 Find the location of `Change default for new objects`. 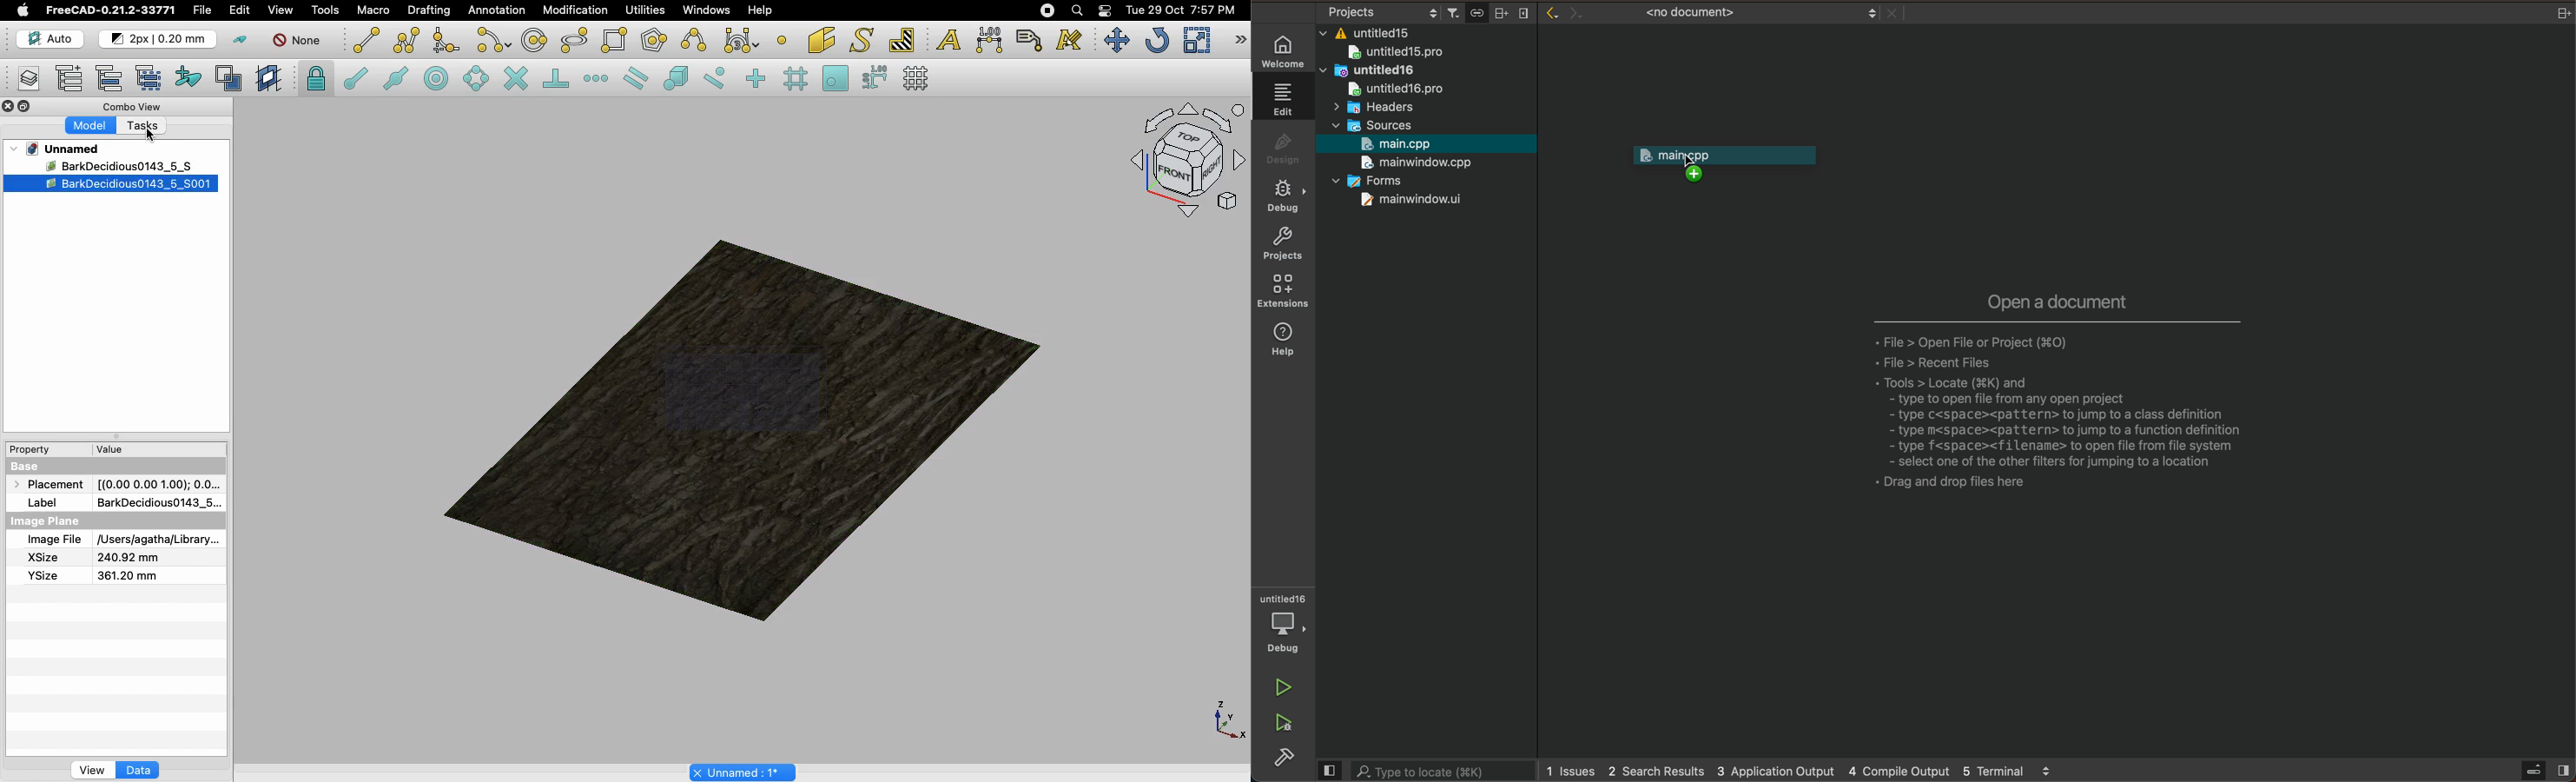

Change default for new objects is located at coordinates (159, 40).